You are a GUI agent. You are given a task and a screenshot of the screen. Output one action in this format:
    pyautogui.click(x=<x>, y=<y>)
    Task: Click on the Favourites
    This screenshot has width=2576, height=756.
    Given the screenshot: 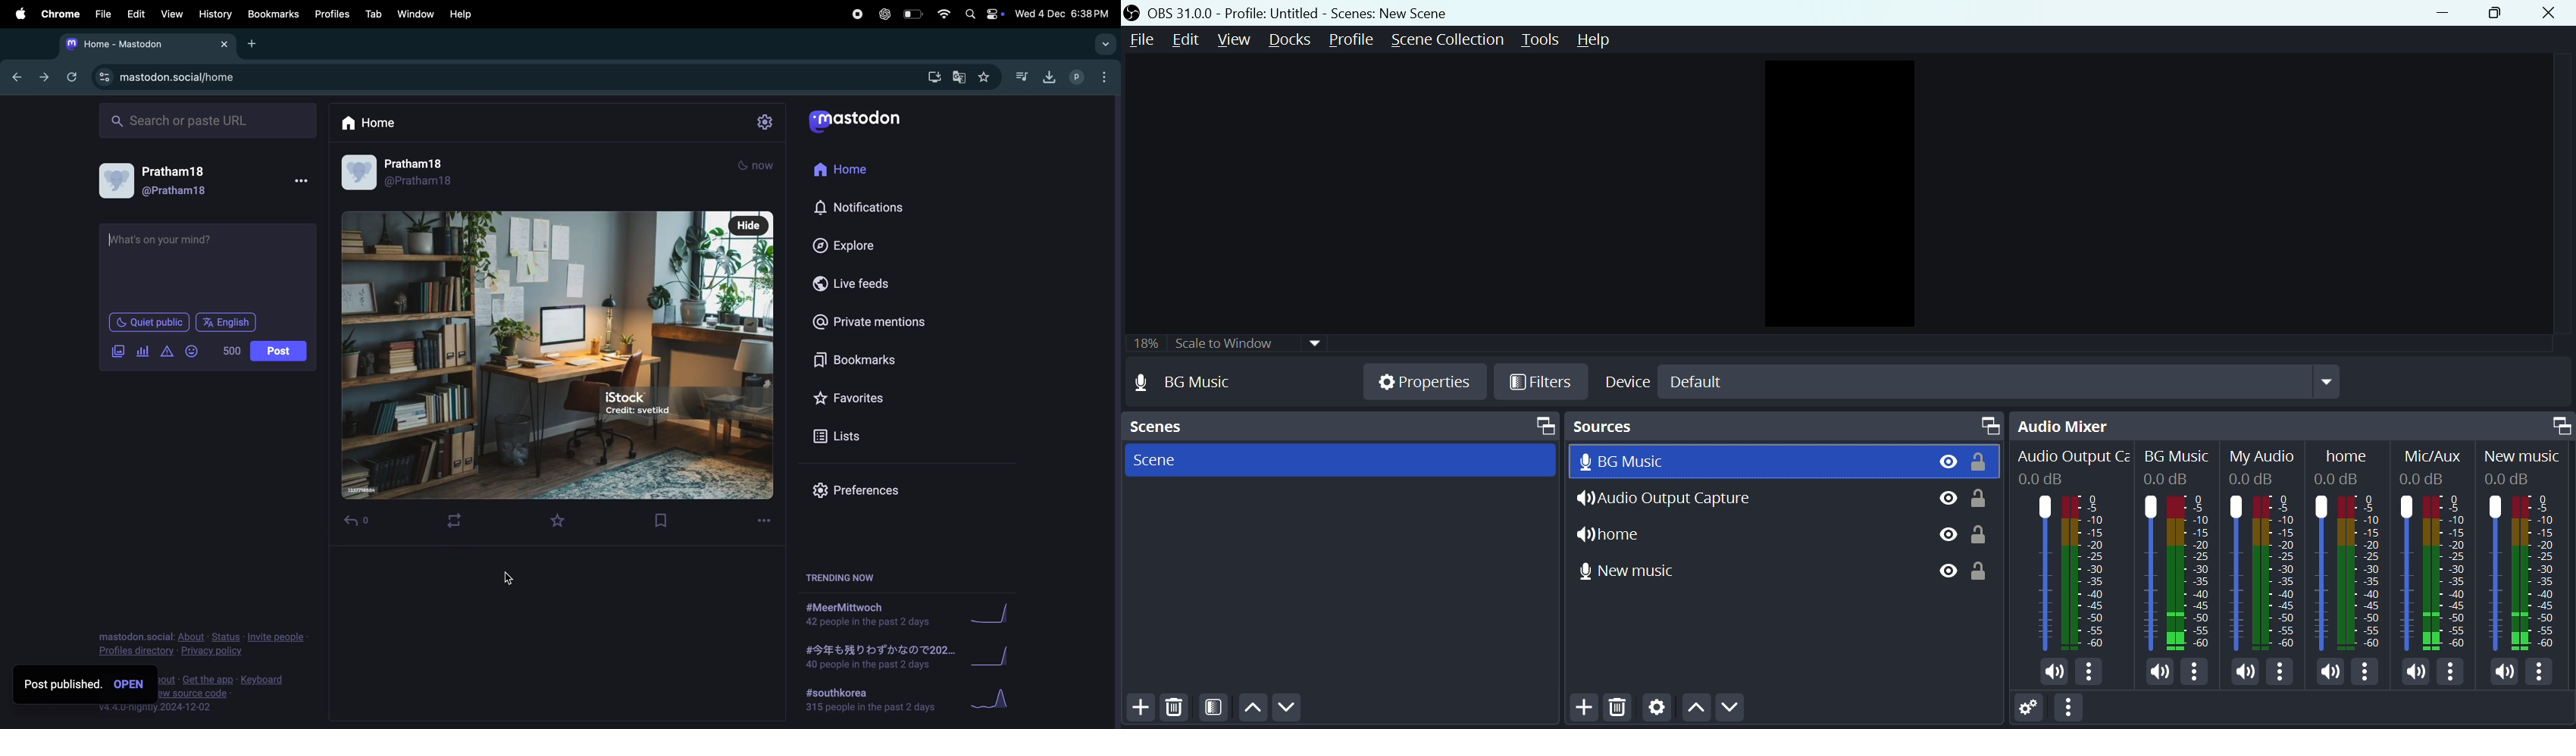 What is the action you would take?
    pyautogui.click(x=858, y=399)
    